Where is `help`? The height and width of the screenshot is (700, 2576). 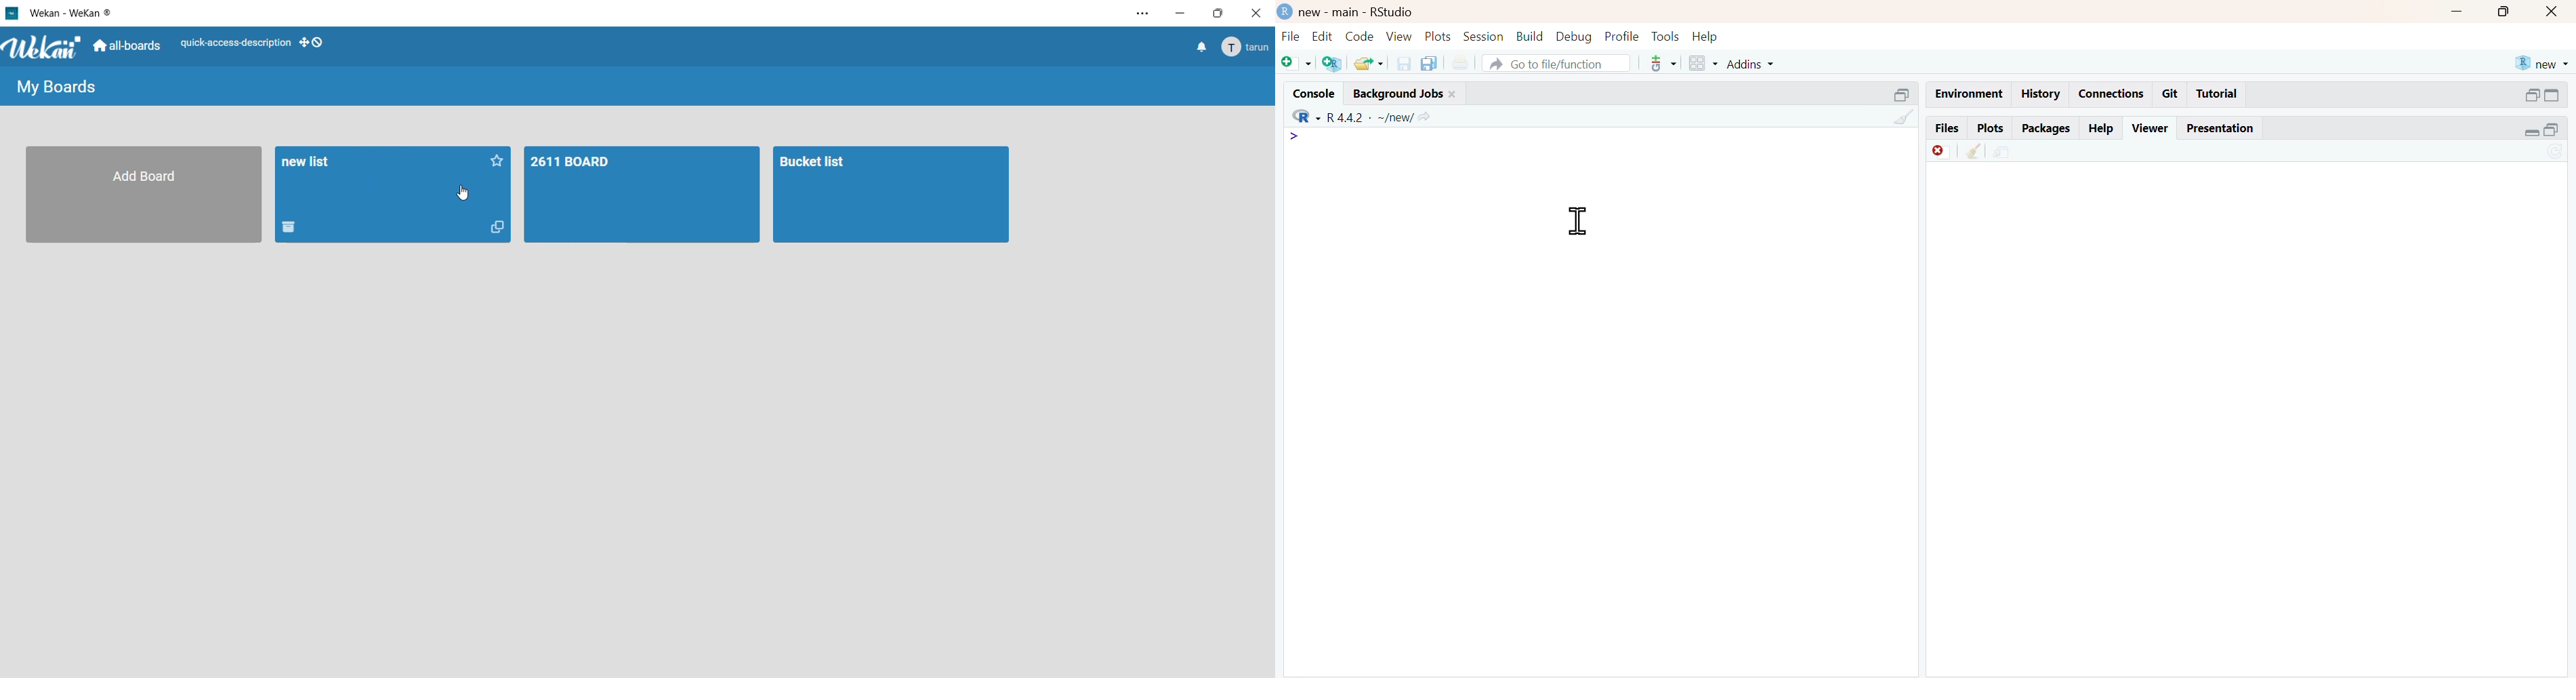
help is located at coordinates (2102, 129).